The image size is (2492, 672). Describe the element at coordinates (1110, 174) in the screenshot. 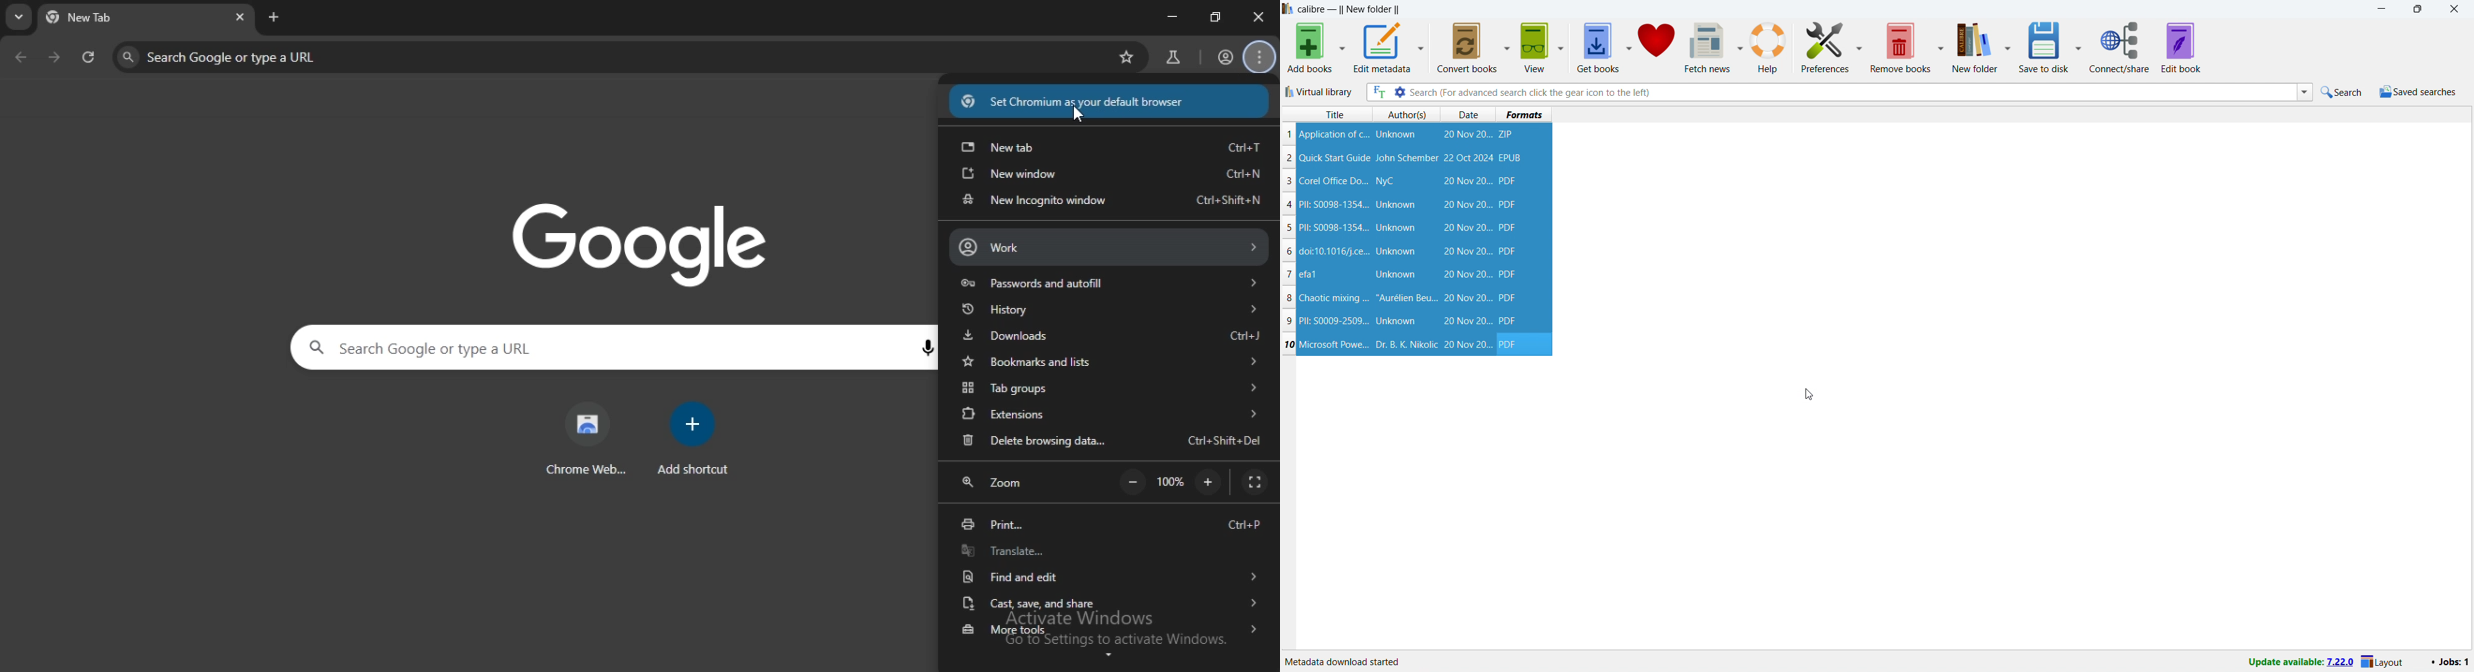

I see `new window` at that location.